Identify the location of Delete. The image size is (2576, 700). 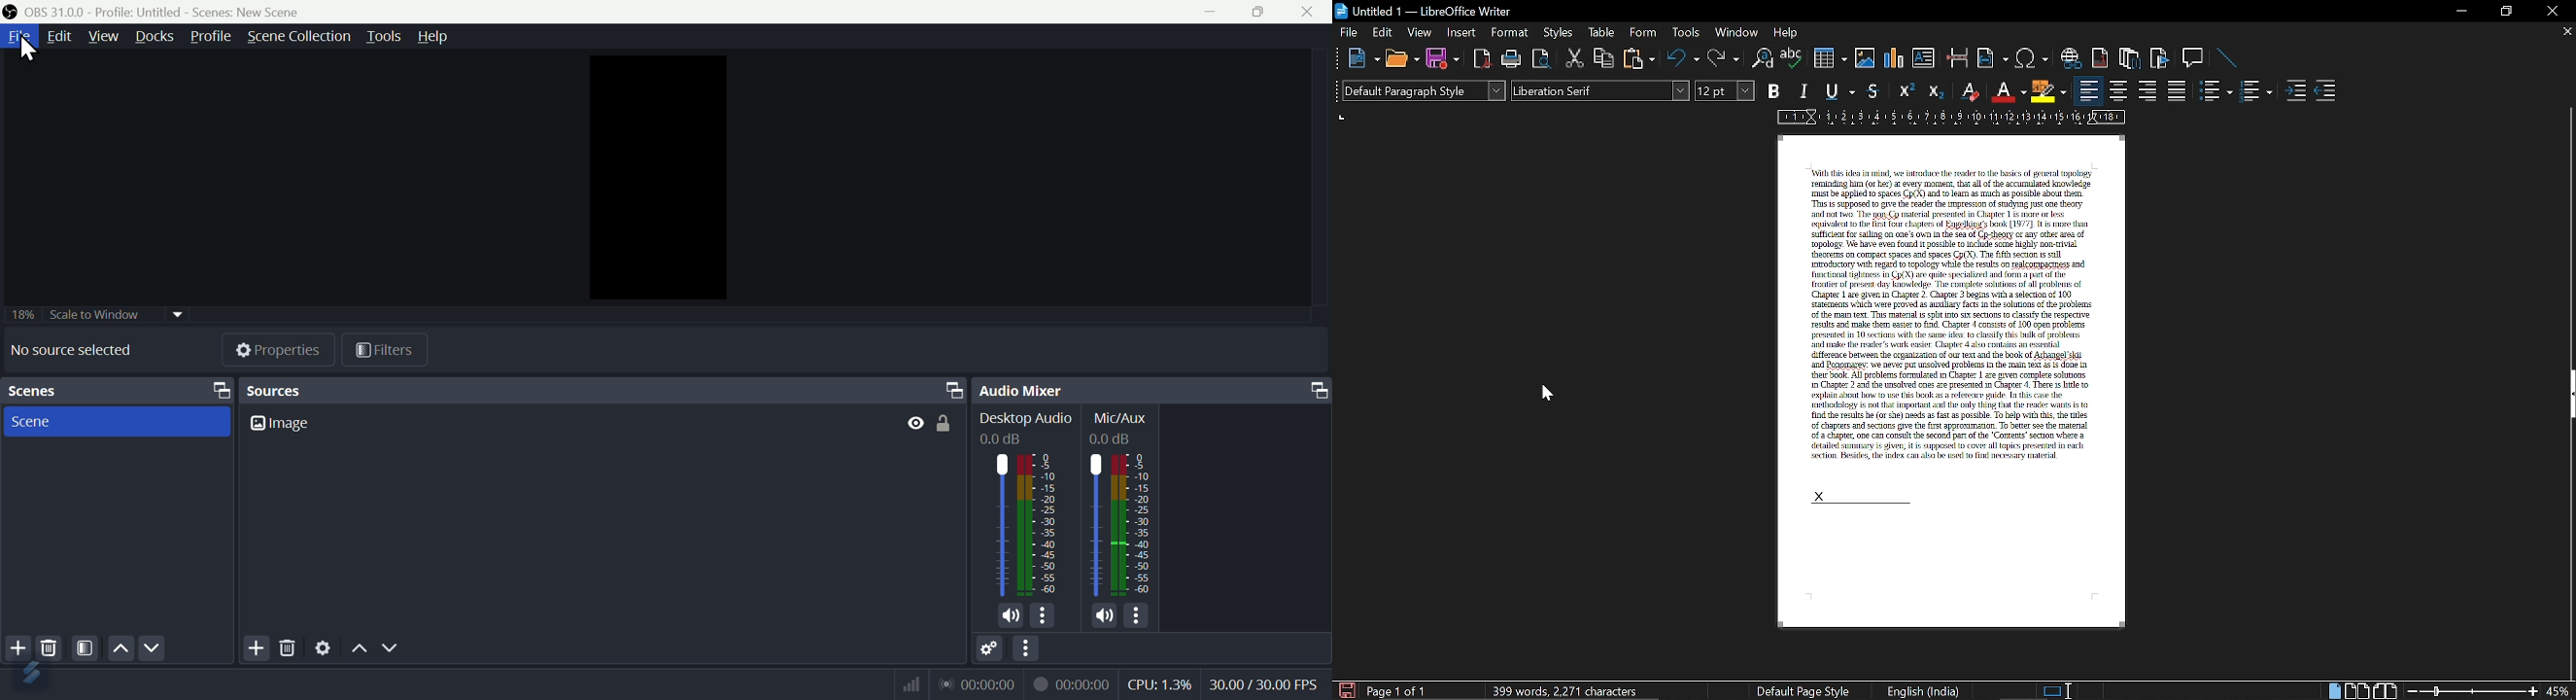
(49, 648).